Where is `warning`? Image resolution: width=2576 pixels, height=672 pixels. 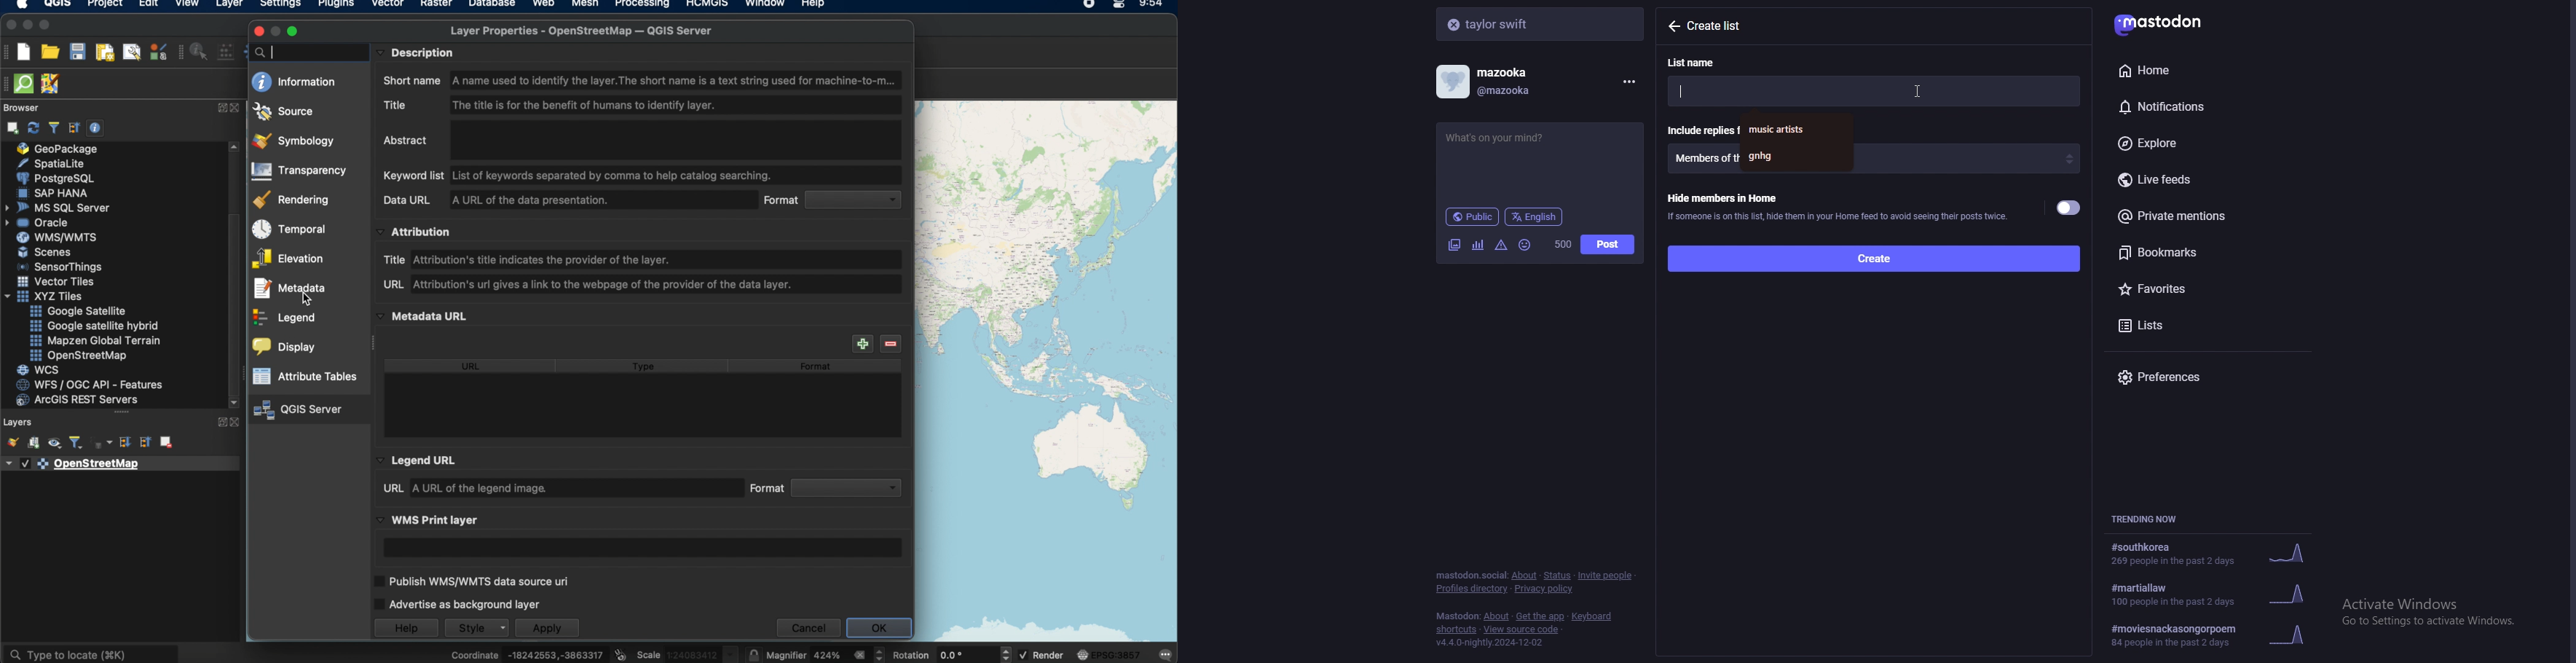 warning is located at coordinates (1502, 244).